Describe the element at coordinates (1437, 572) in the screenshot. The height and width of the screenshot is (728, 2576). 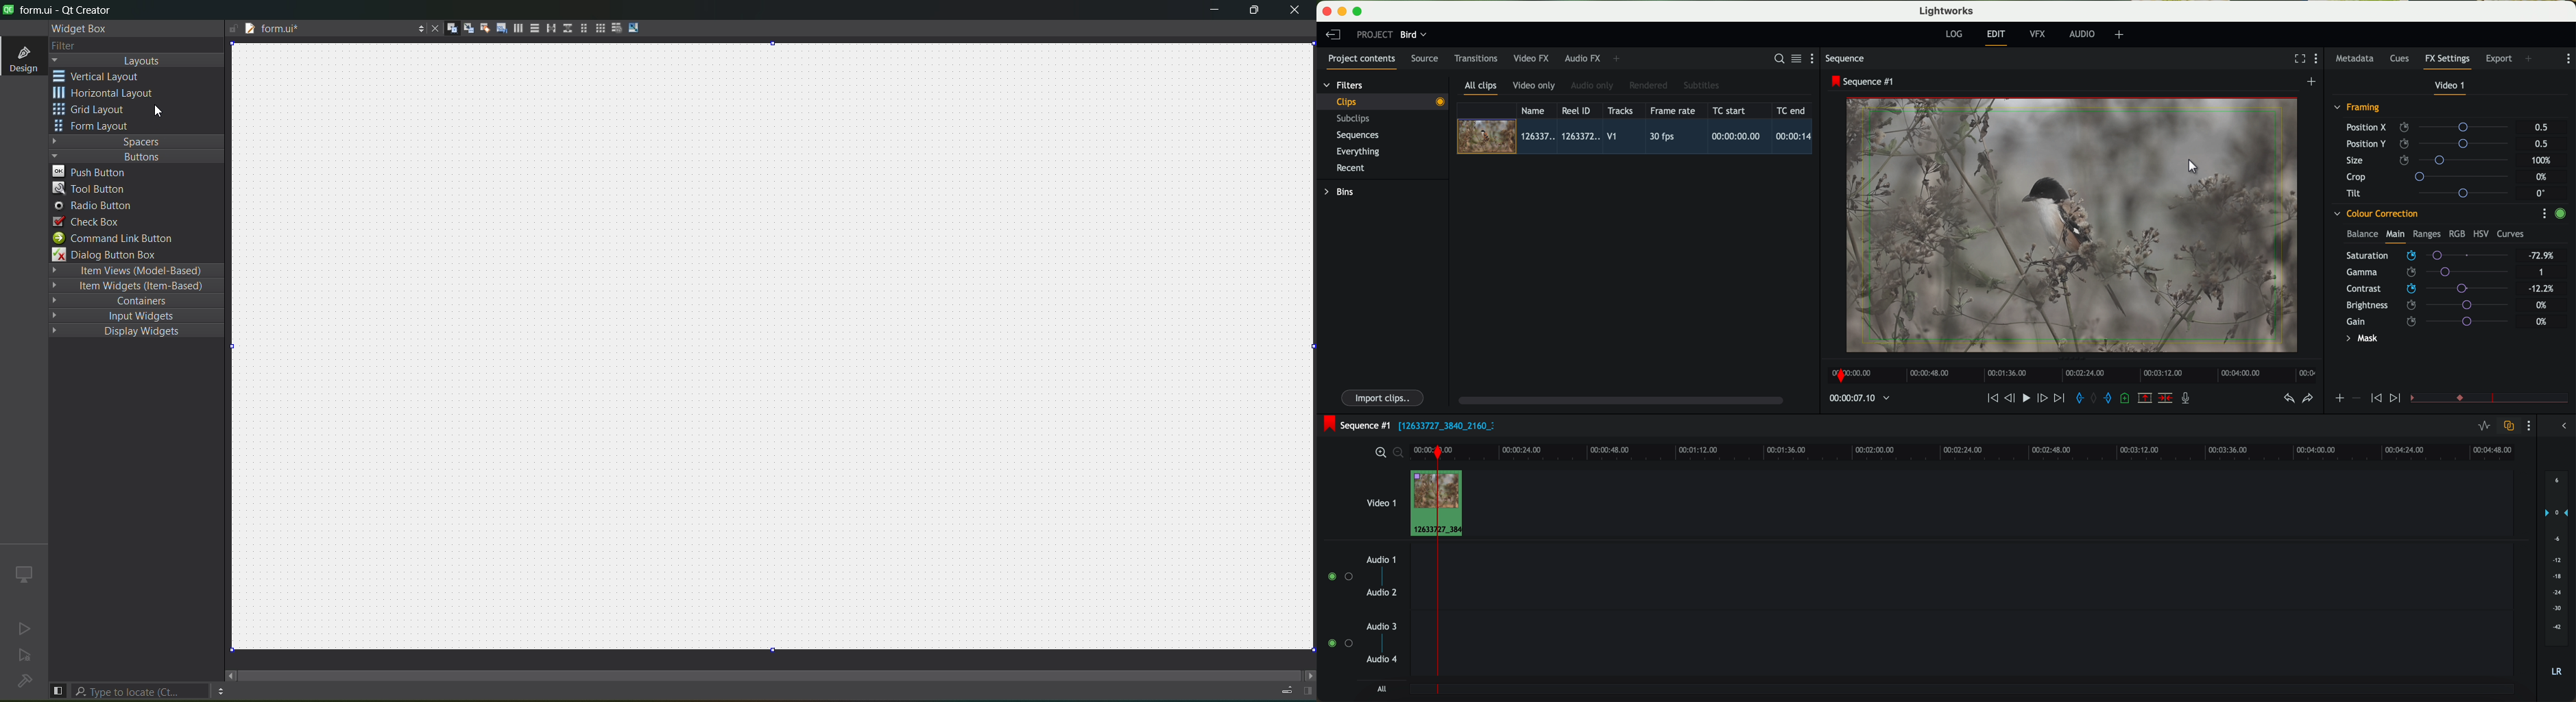
I see `time bar` at that location.